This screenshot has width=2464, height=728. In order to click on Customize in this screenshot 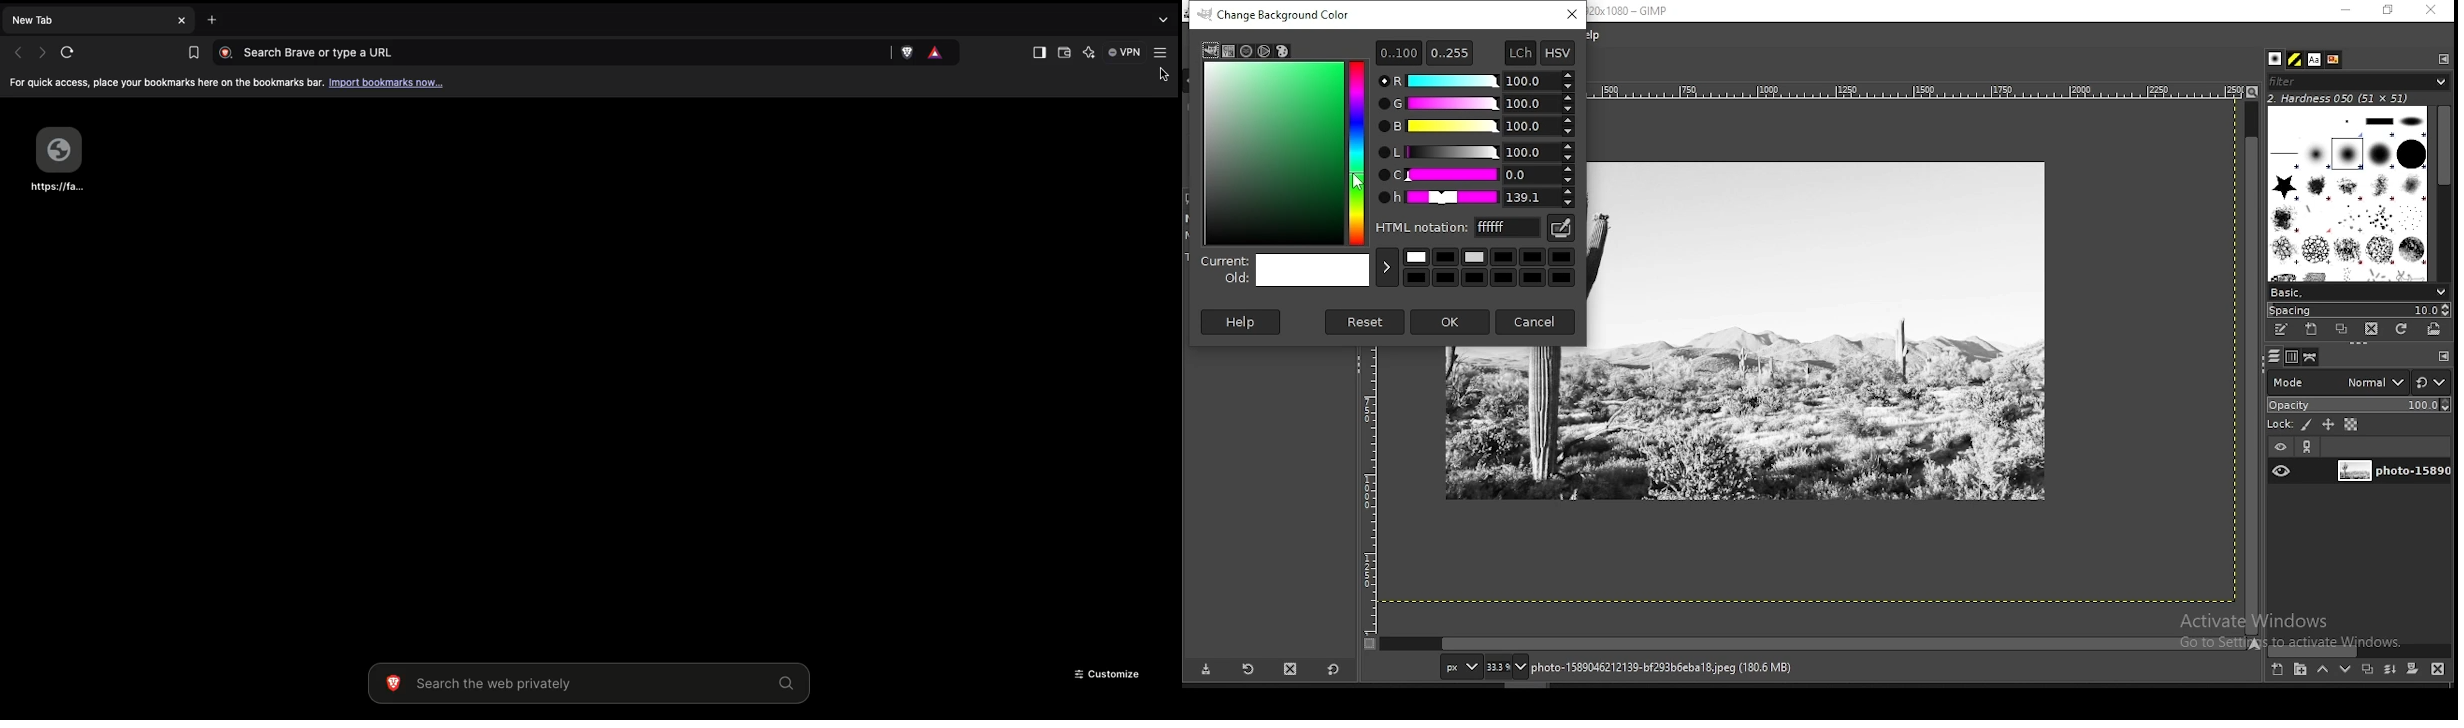, I will do `click(1105, 677)`.